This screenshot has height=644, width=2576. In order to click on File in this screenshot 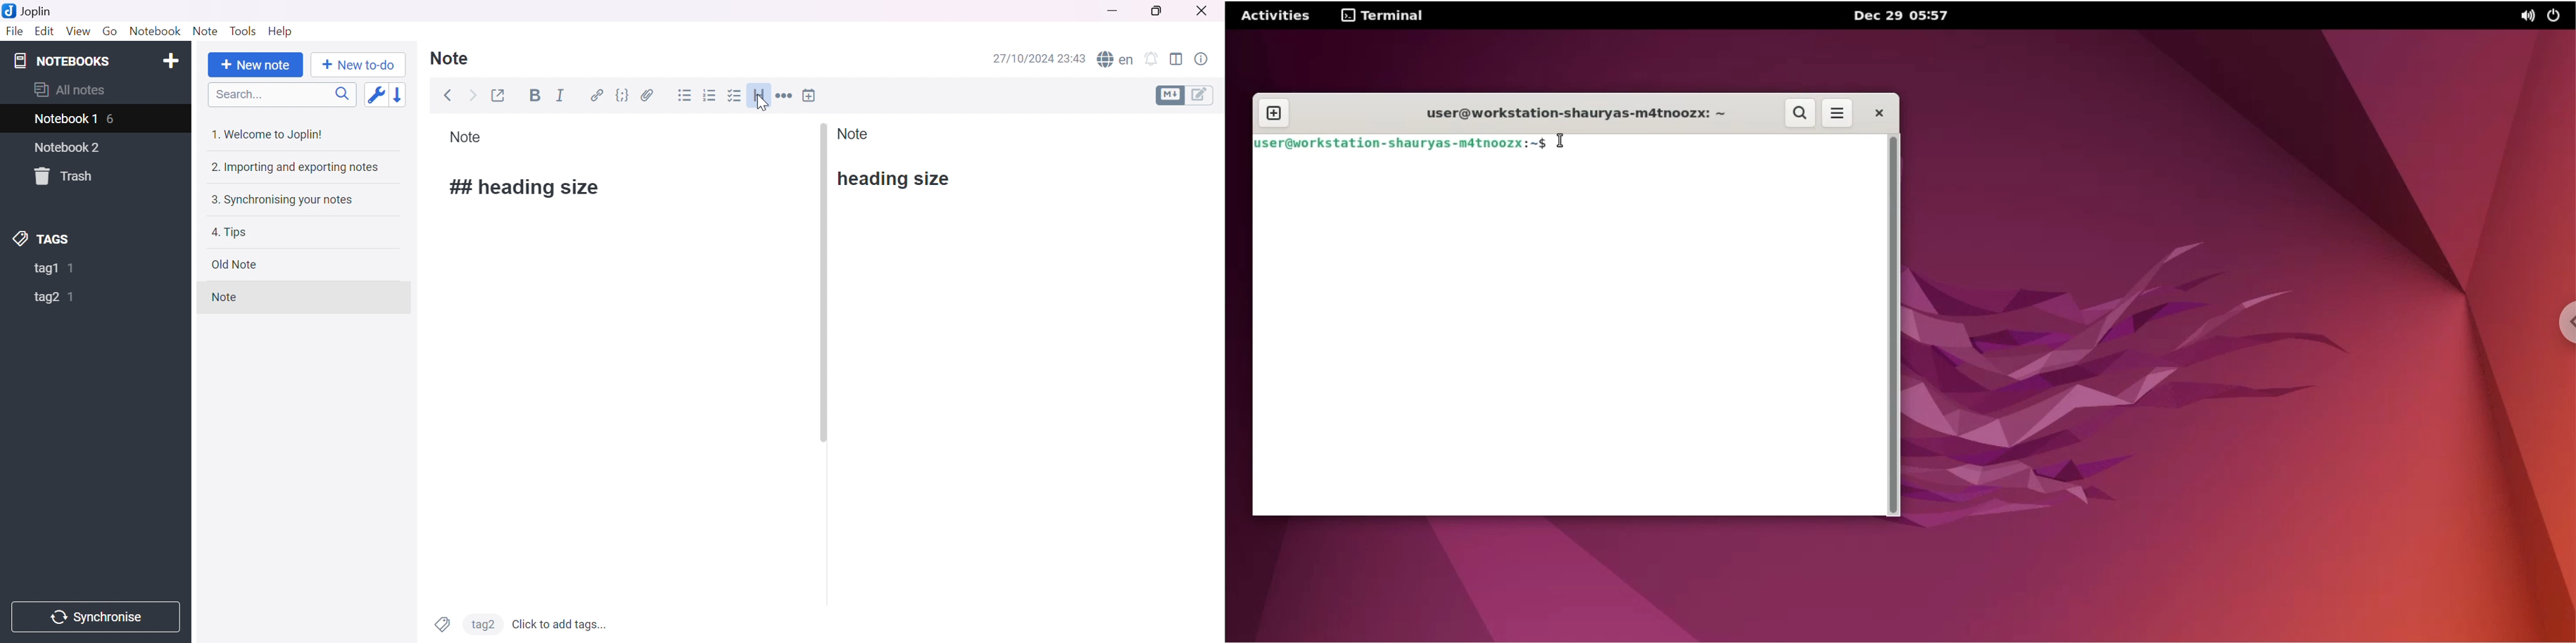, I will do `click(15, 31)`.